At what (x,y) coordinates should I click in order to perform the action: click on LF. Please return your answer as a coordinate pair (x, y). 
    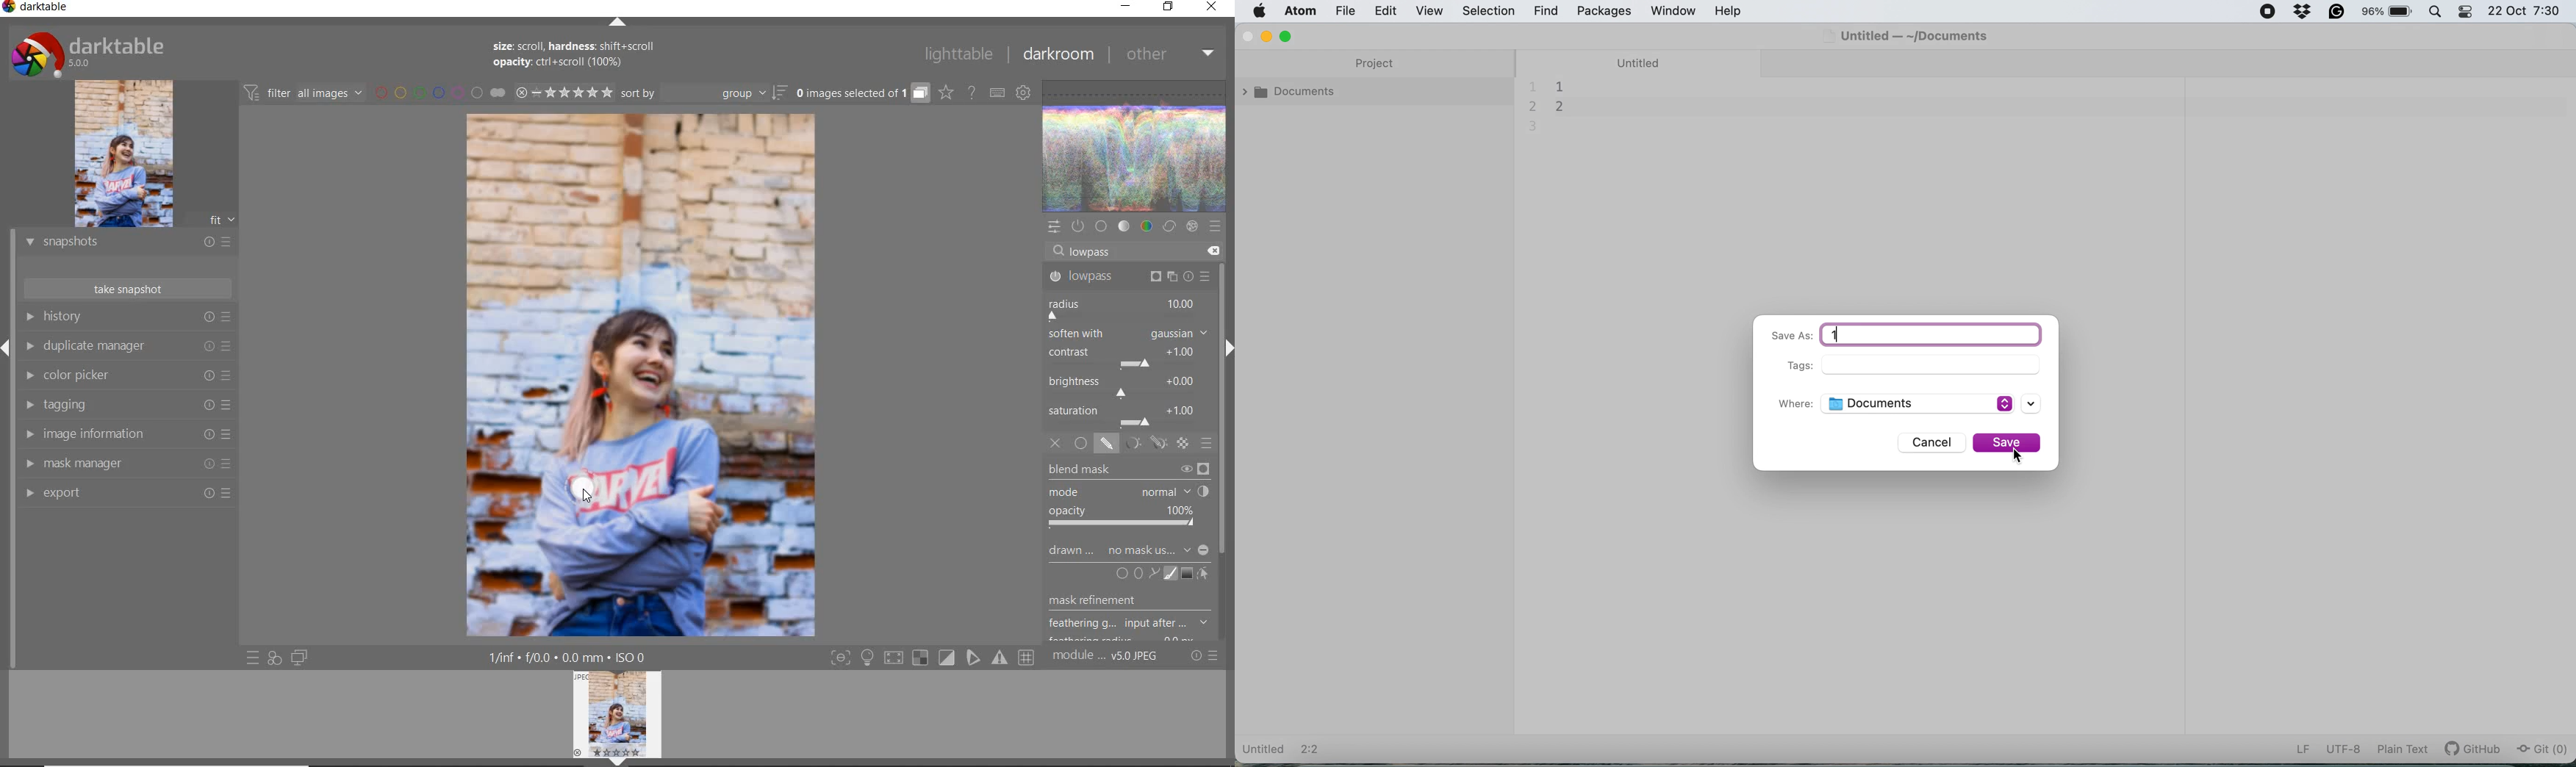
    Looking at the image, I should click on (2303, 749).